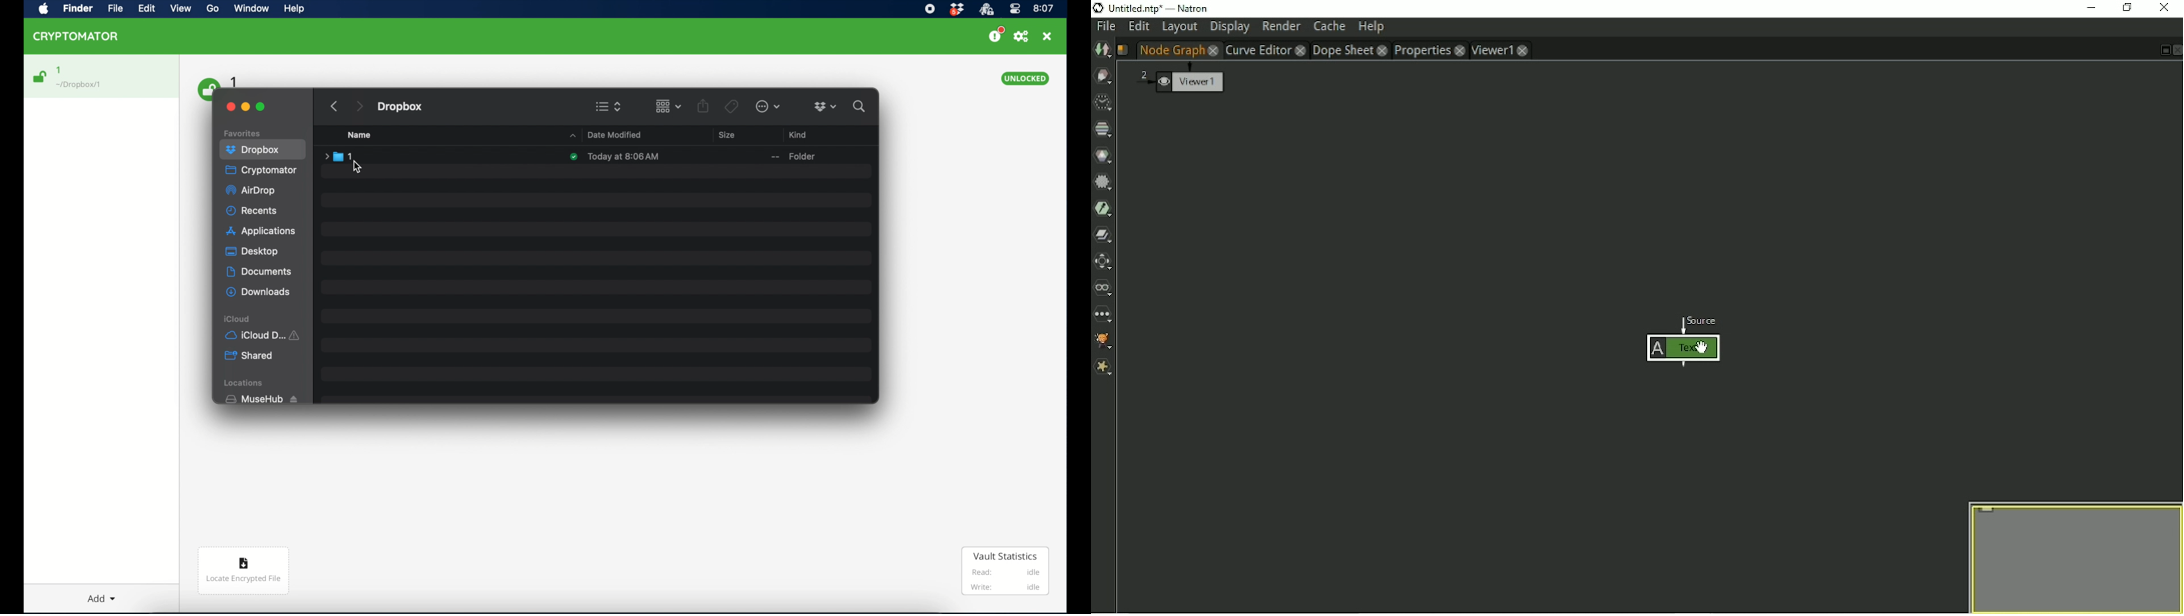  I want to click on kind, so click(798, 134).